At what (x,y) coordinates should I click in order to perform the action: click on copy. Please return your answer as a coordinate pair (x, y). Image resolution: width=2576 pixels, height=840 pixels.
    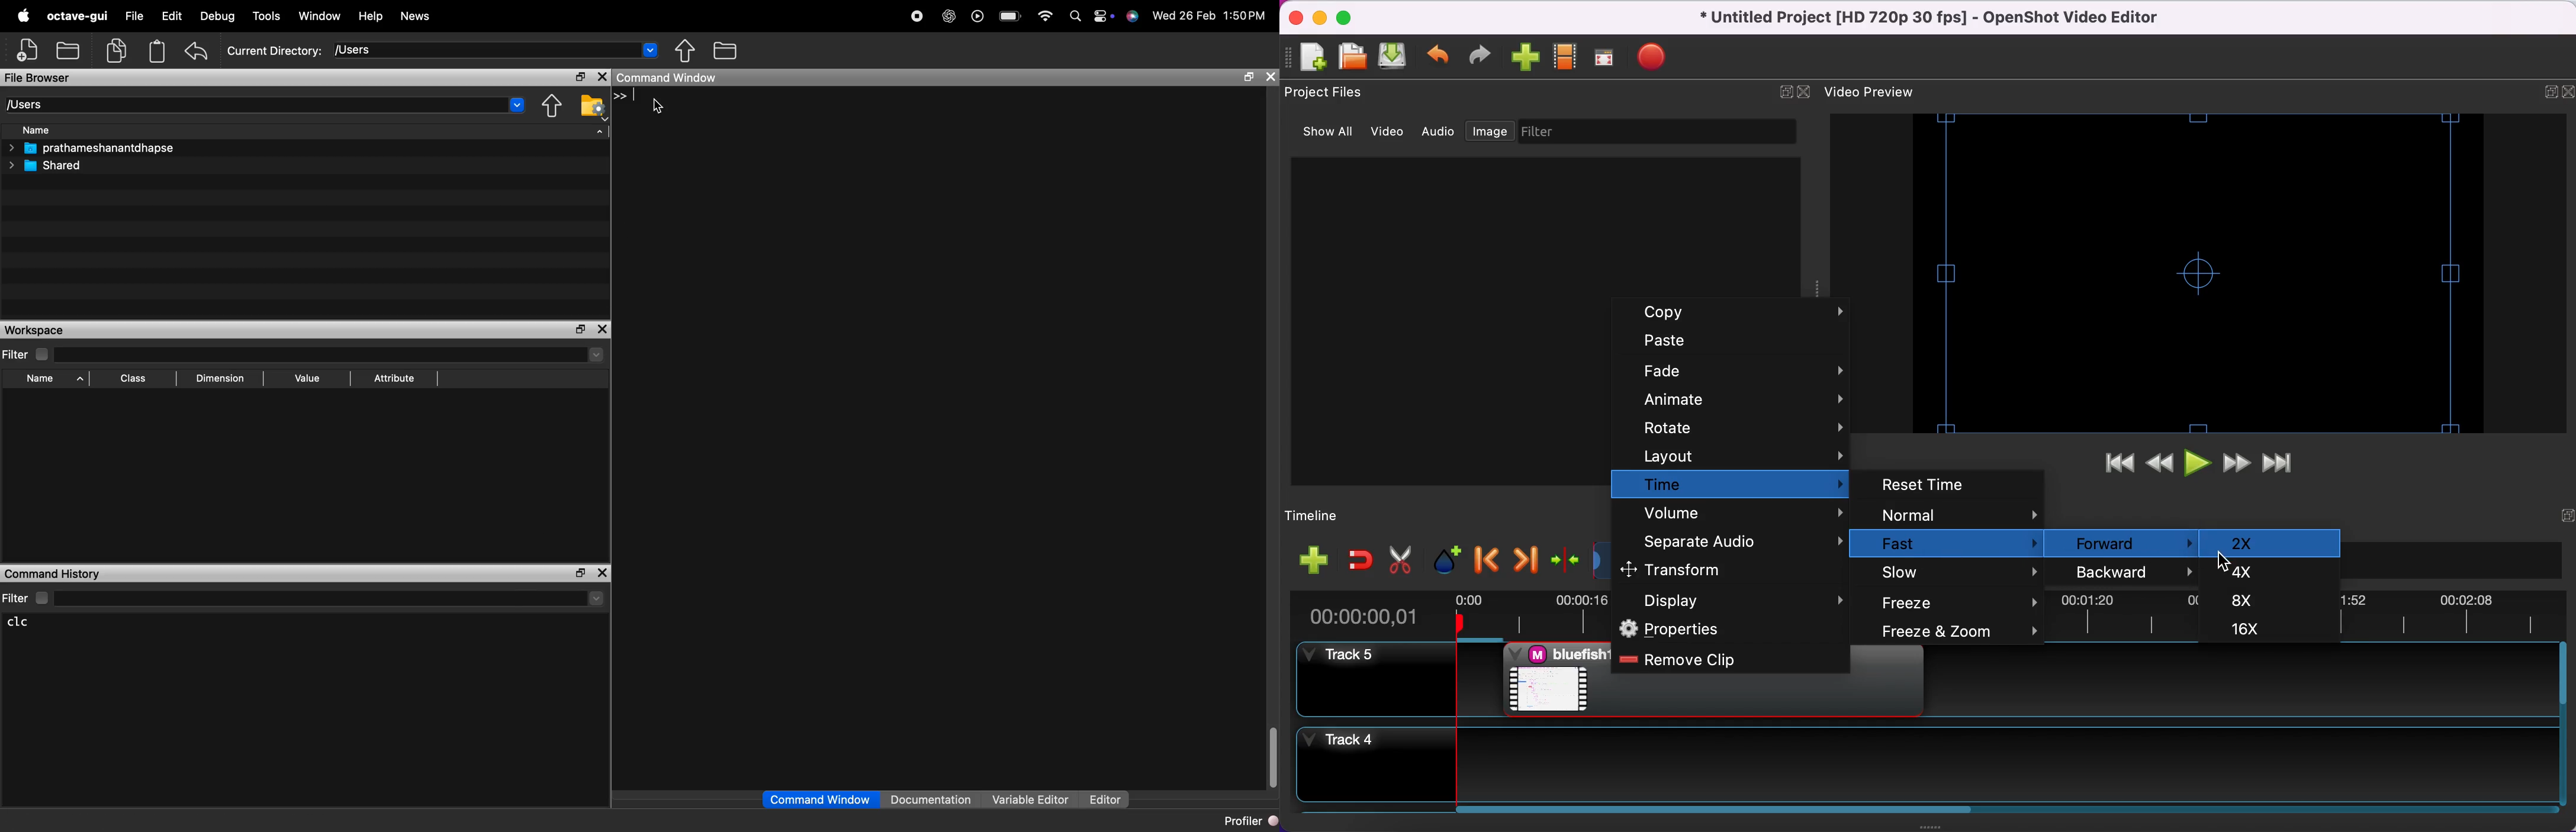
    Looking at the image, I should click on (119, 51).